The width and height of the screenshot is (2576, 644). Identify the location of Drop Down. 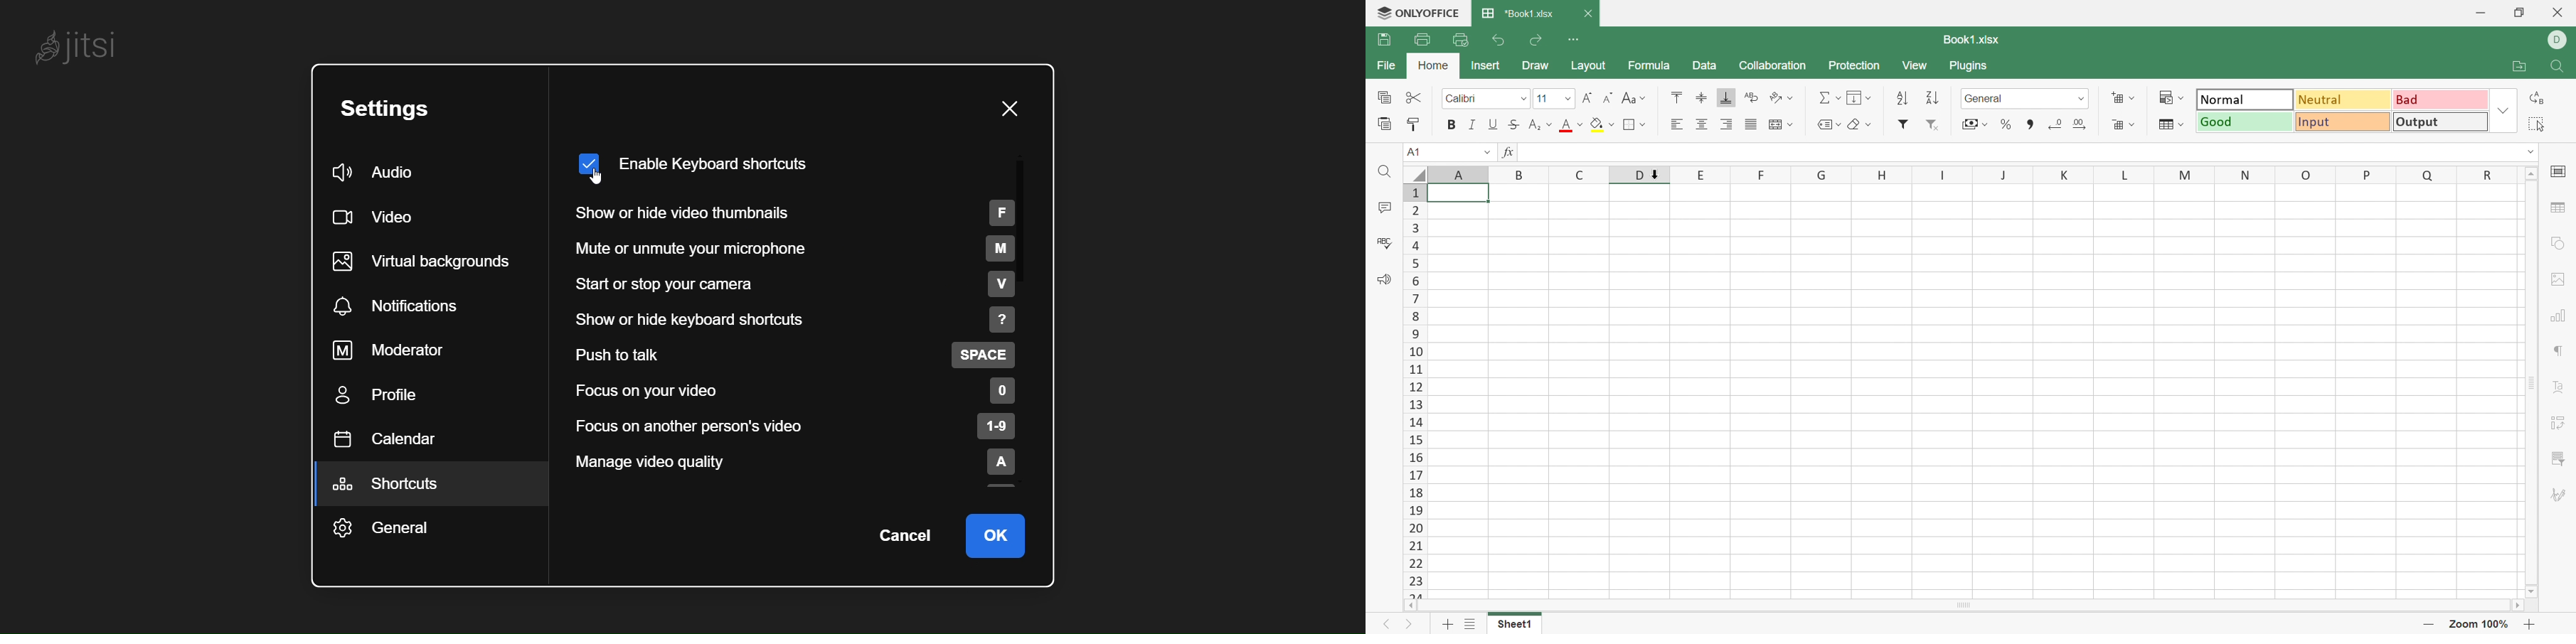
(1580, 124).